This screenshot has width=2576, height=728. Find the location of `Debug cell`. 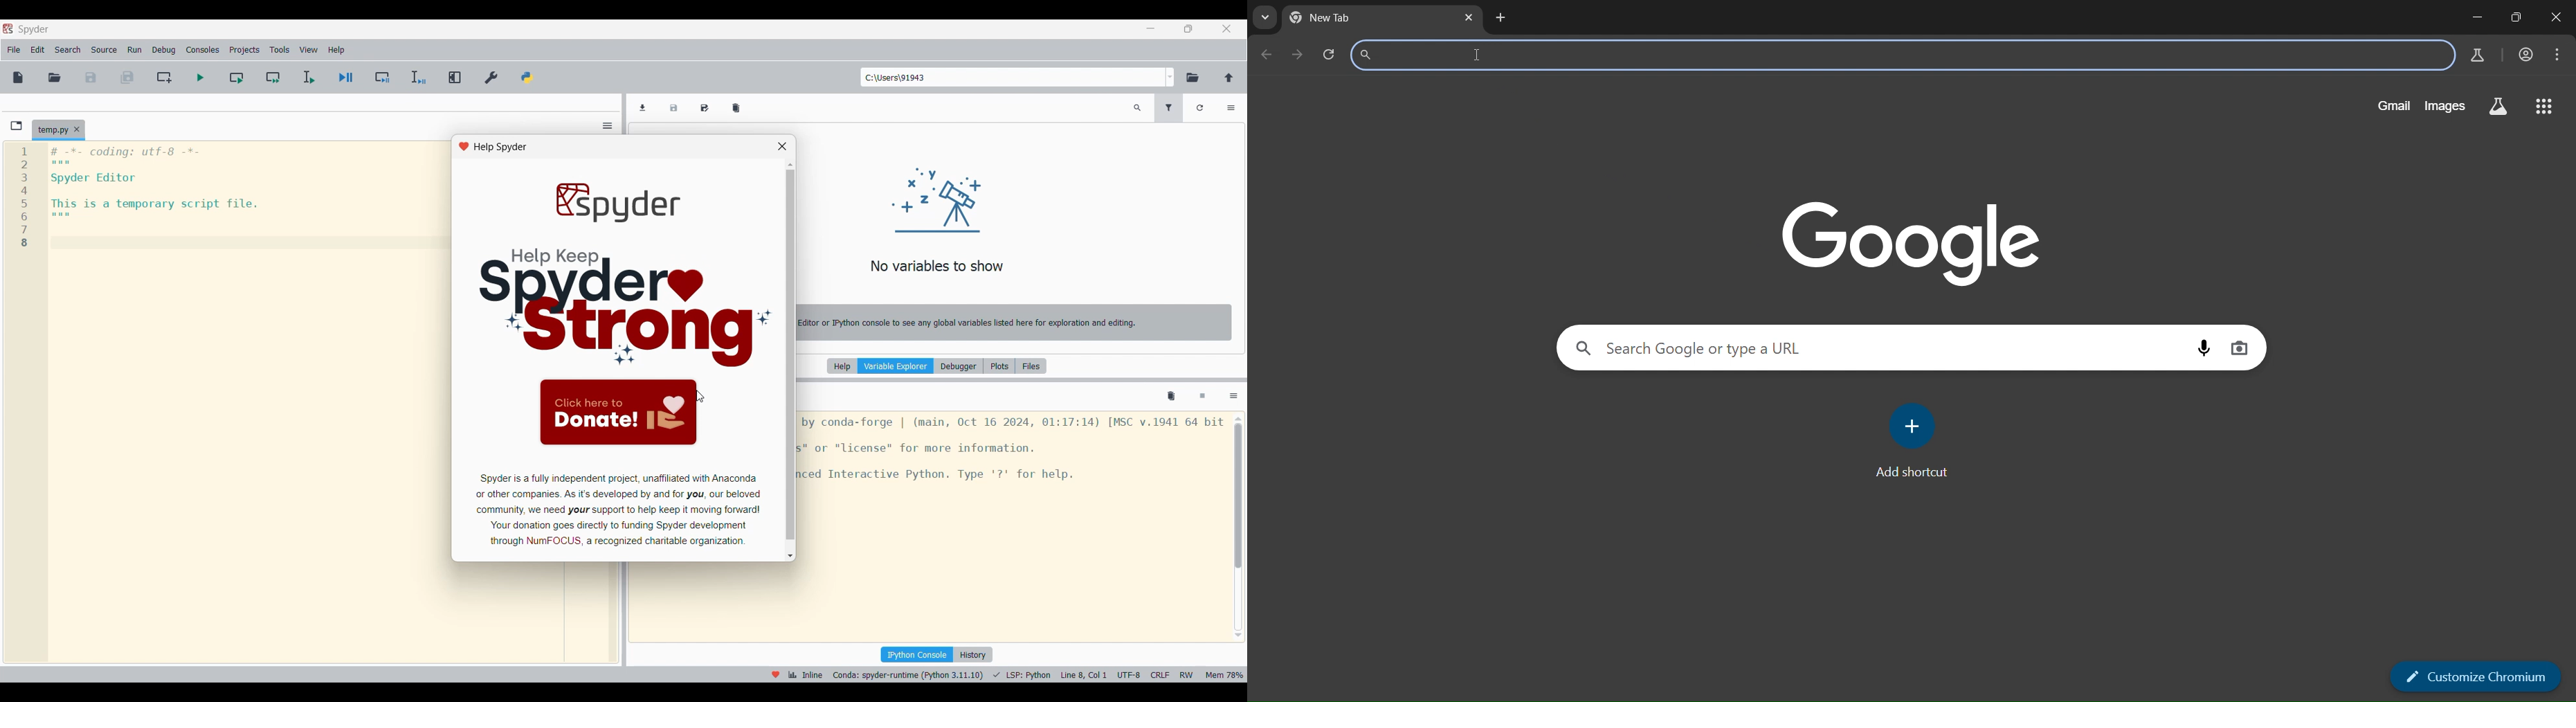

Debug cell is located at coordinates (382, 77).